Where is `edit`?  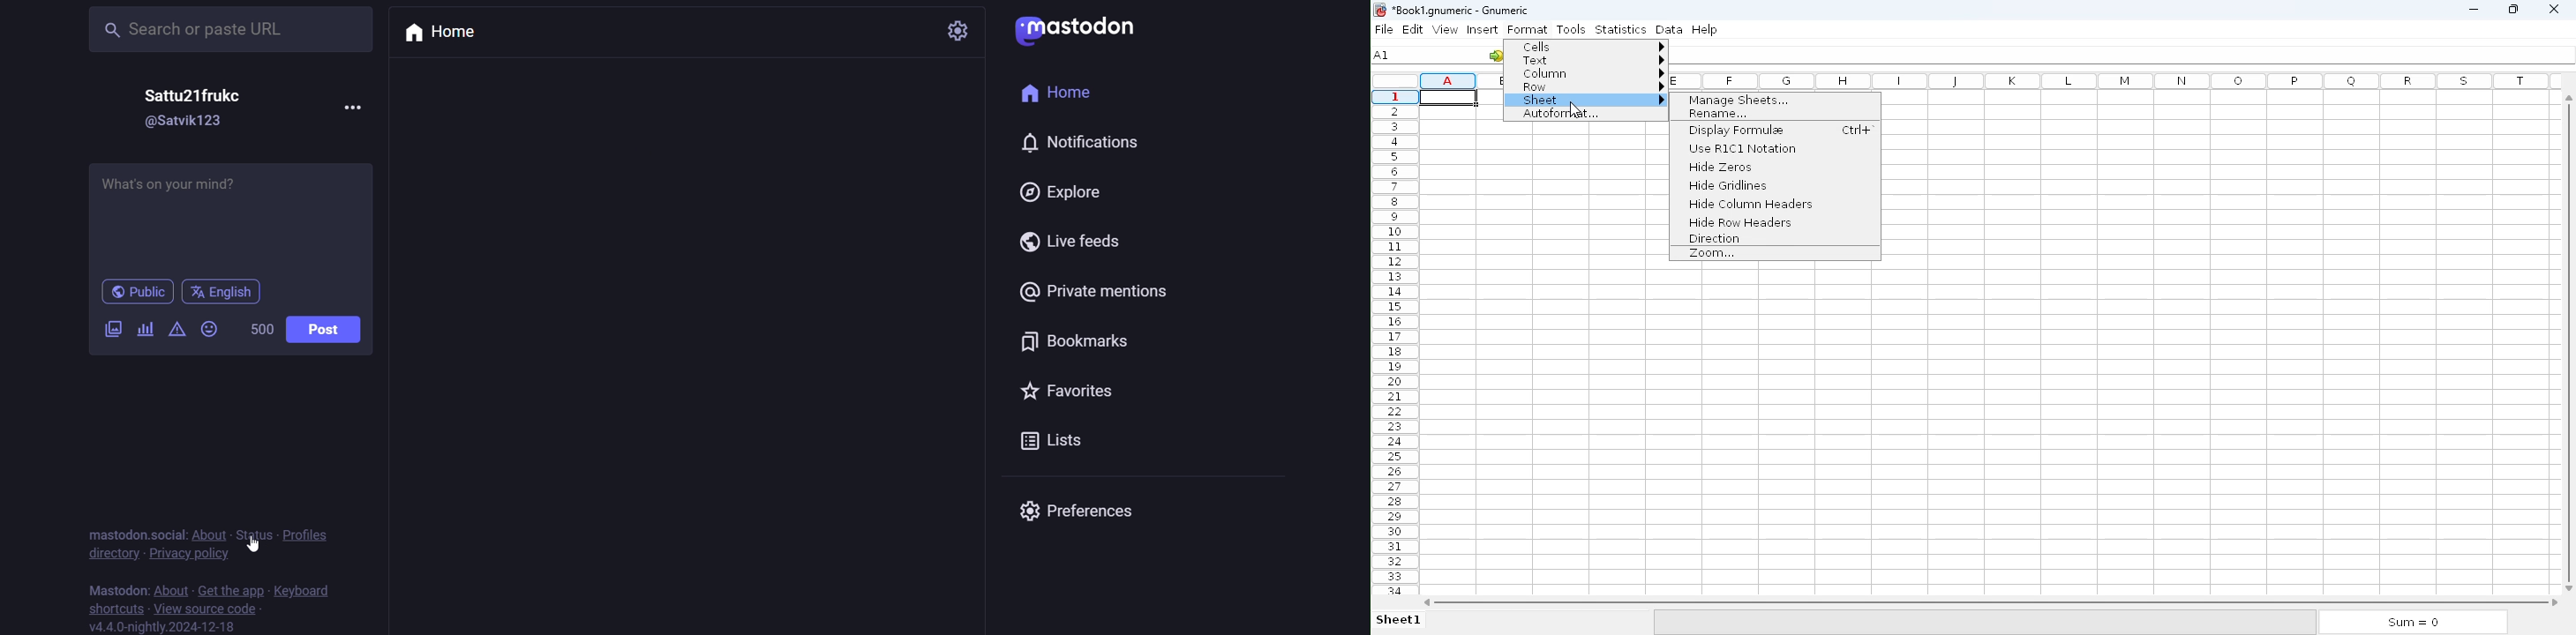 edit is located at coordinates (1414, 29).